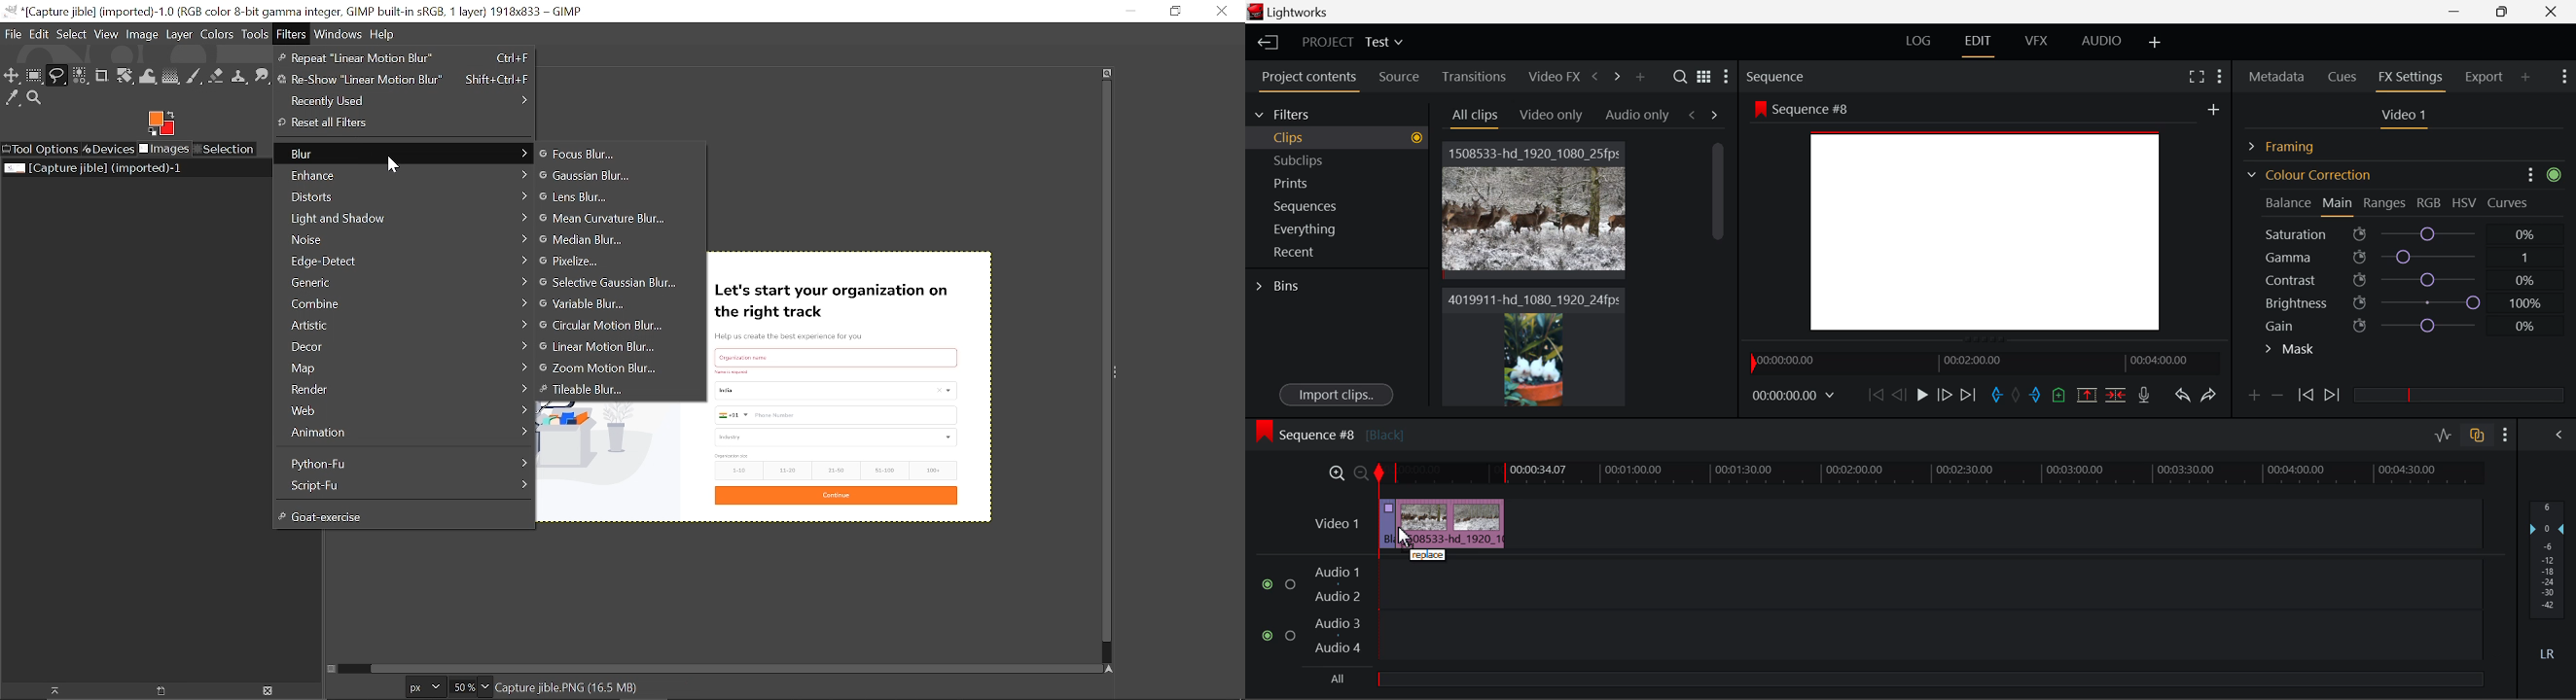  Describe the element at coordinates (1360, 473) in the screenshot. I see `Timeline Zoom Out` at that location.